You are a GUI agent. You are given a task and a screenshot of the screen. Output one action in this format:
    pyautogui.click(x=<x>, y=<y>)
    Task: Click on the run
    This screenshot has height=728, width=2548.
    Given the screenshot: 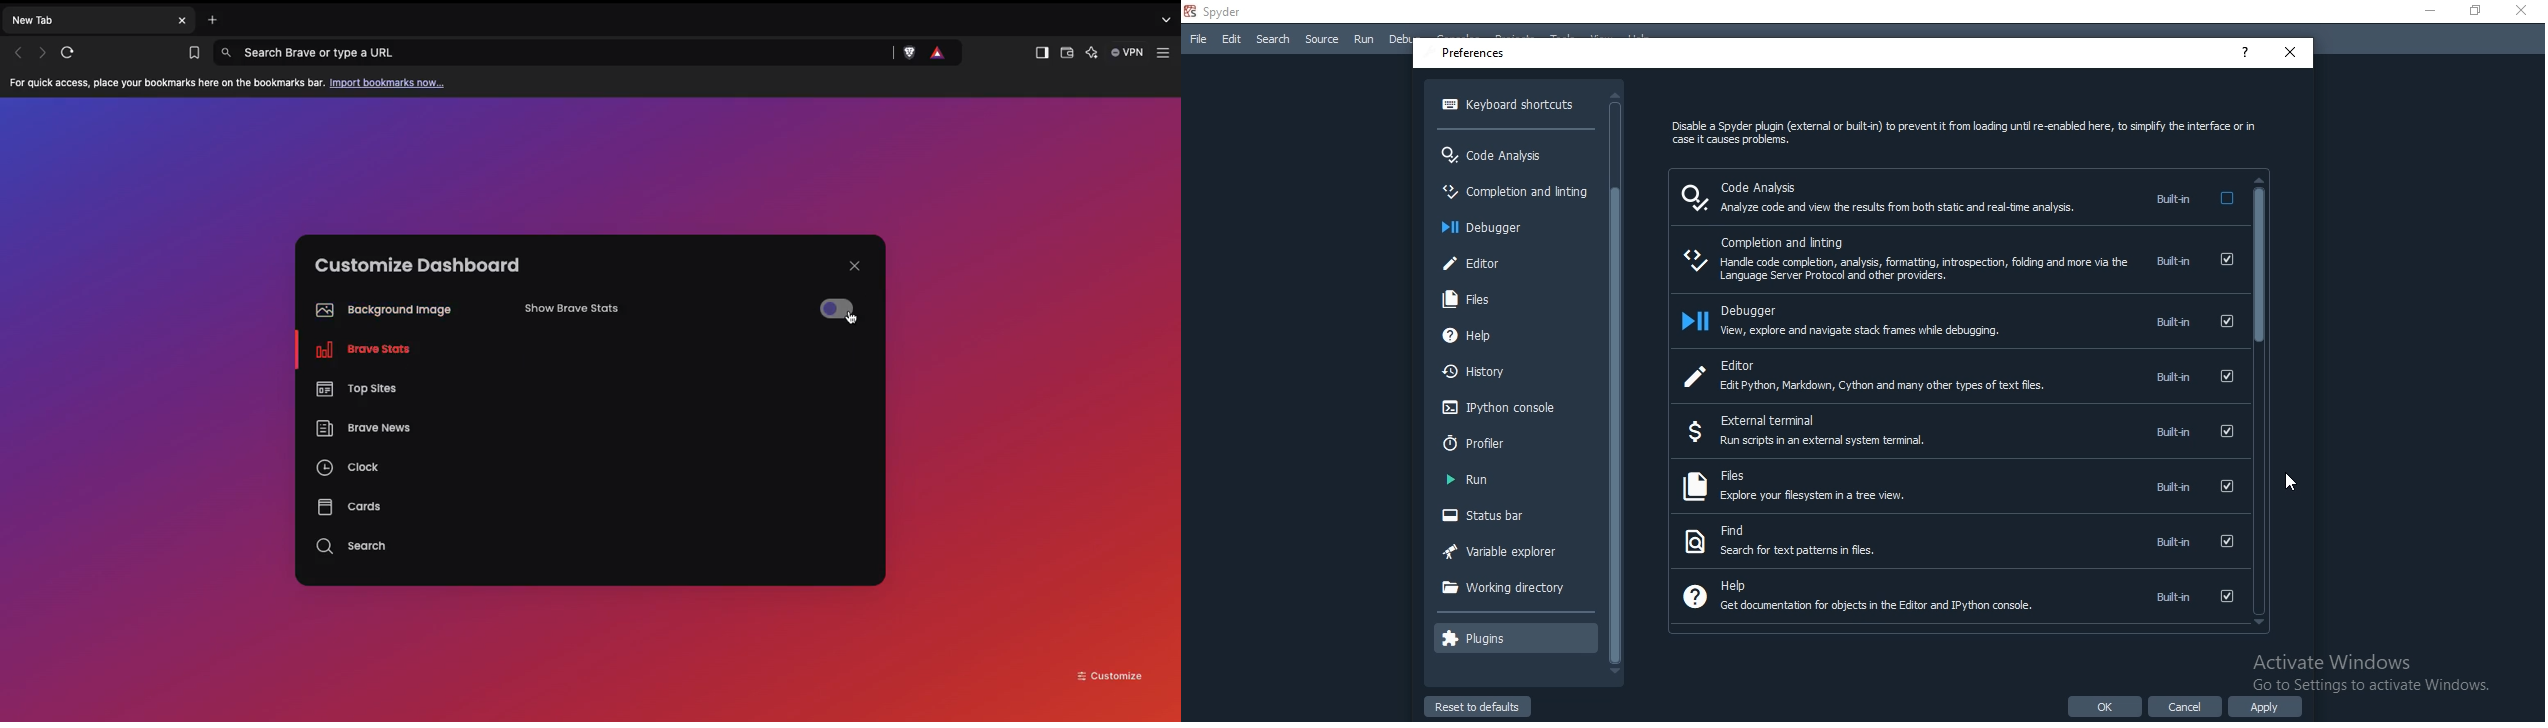 What is the action you would take?
    pyautogui.click(x=1510, y=479)
    